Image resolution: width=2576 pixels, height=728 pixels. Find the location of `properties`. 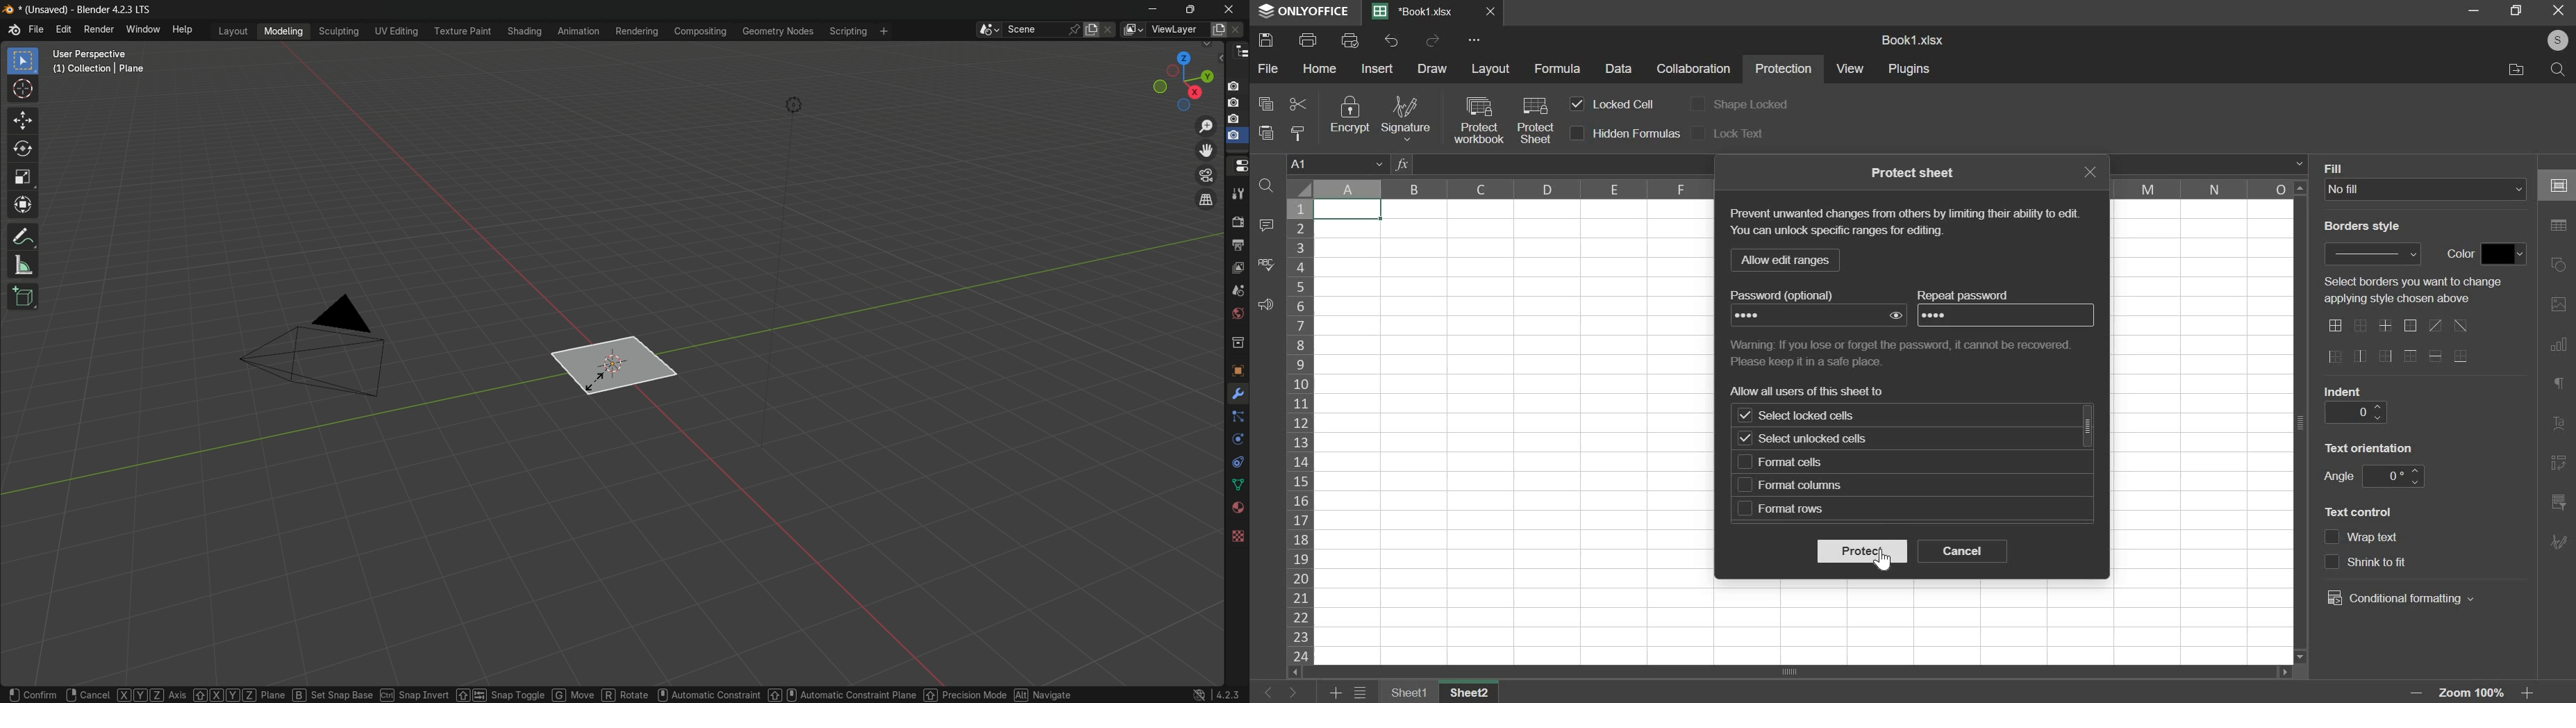

properties is located at coordinates (1238, 164).